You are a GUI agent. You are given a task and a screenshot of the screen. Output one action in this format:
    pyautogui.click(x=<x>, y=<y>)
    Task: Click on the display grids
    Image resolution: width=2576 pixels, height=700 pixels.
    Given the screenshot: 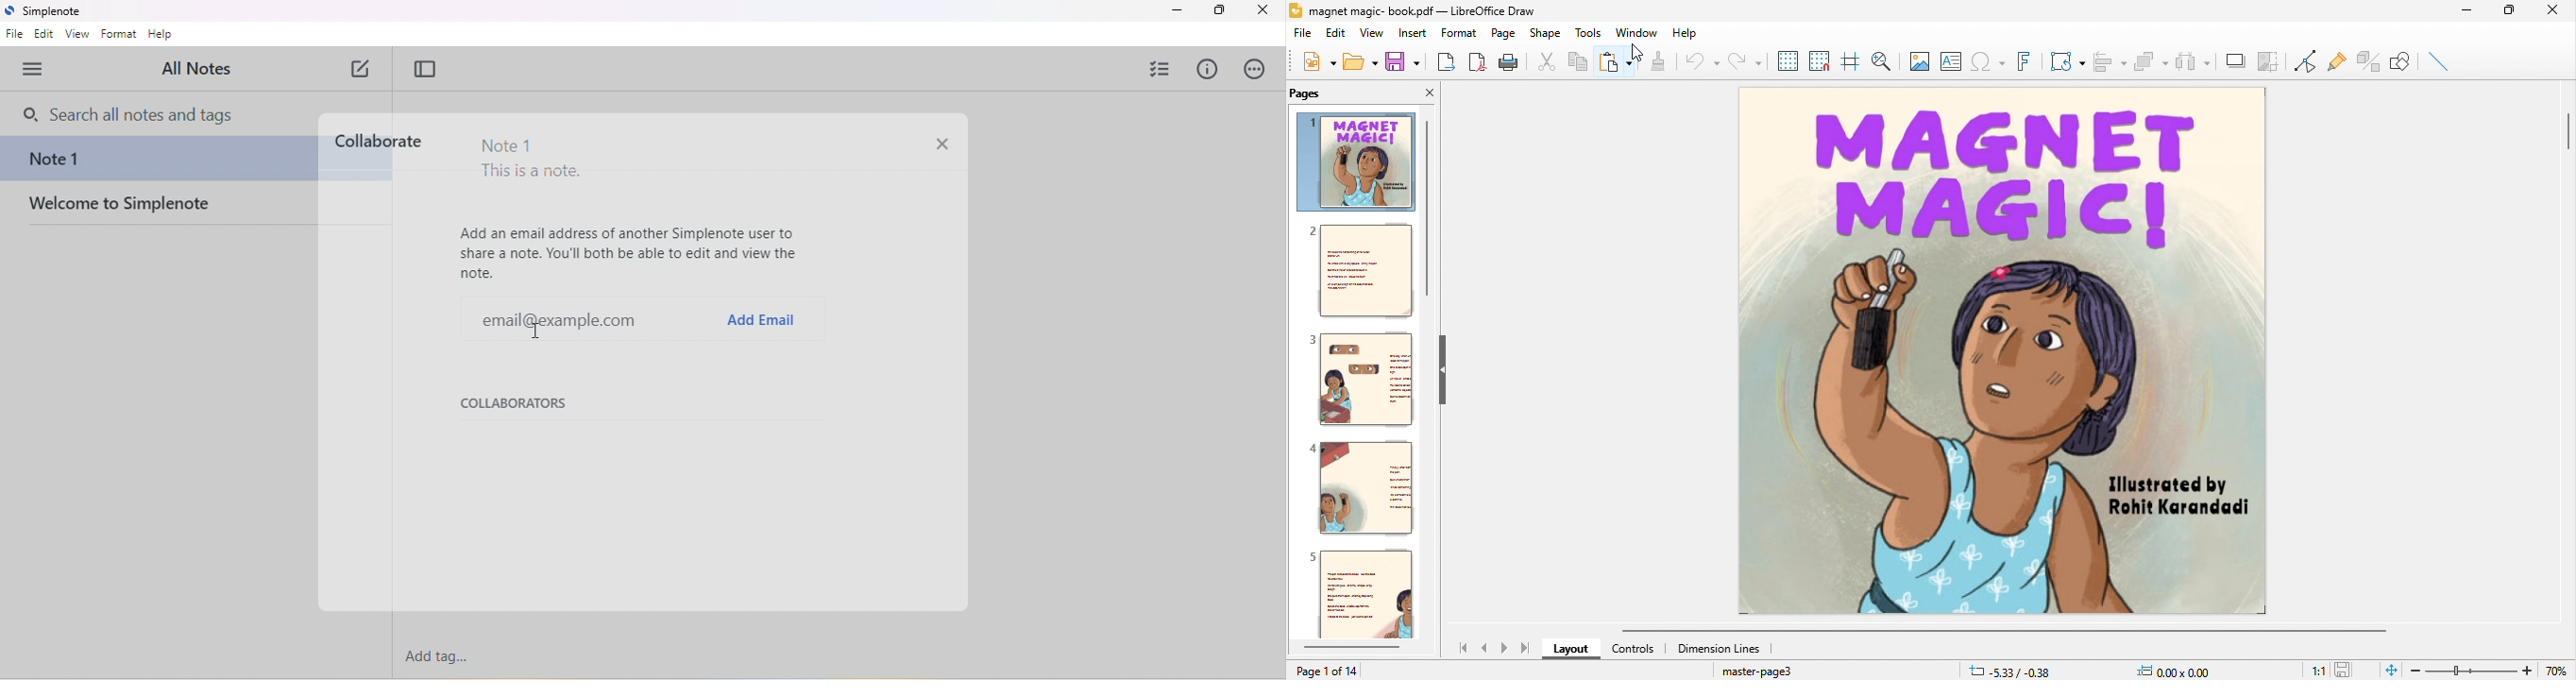 What is the action you would take?
    pyautogui.click(x=1783, y=61)
    